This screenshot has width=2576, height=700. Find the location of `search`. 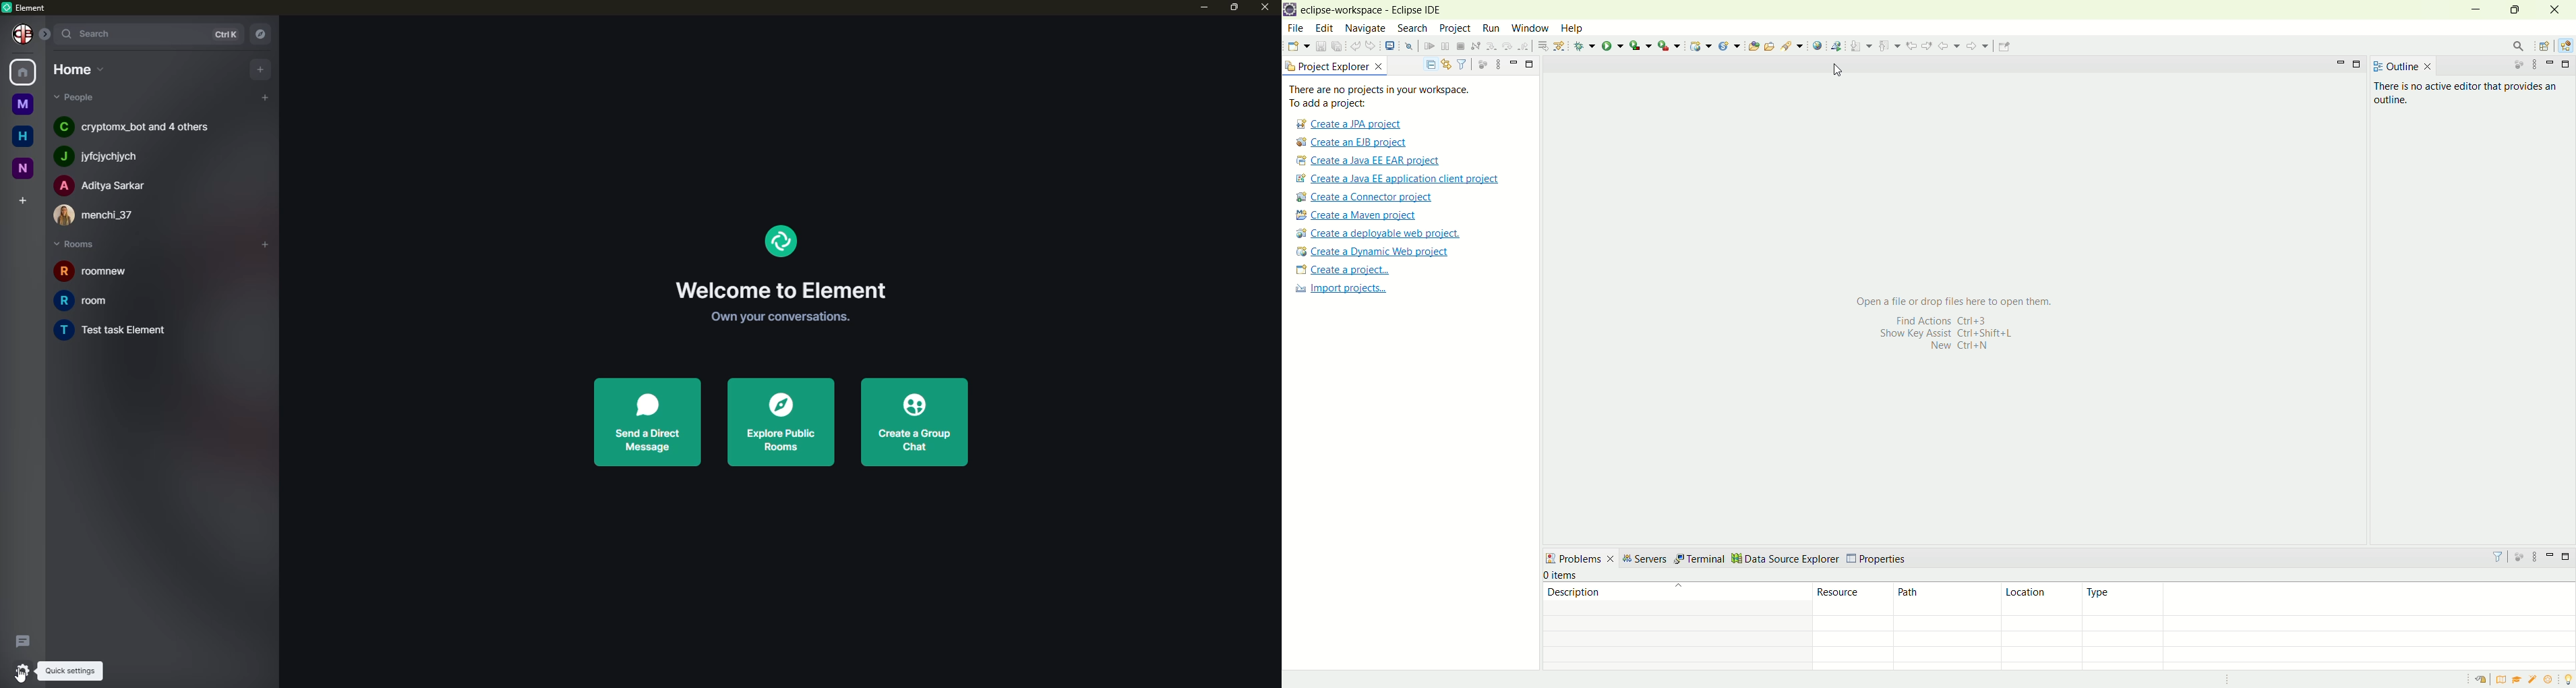

search is located at coordinates (1412, 29).